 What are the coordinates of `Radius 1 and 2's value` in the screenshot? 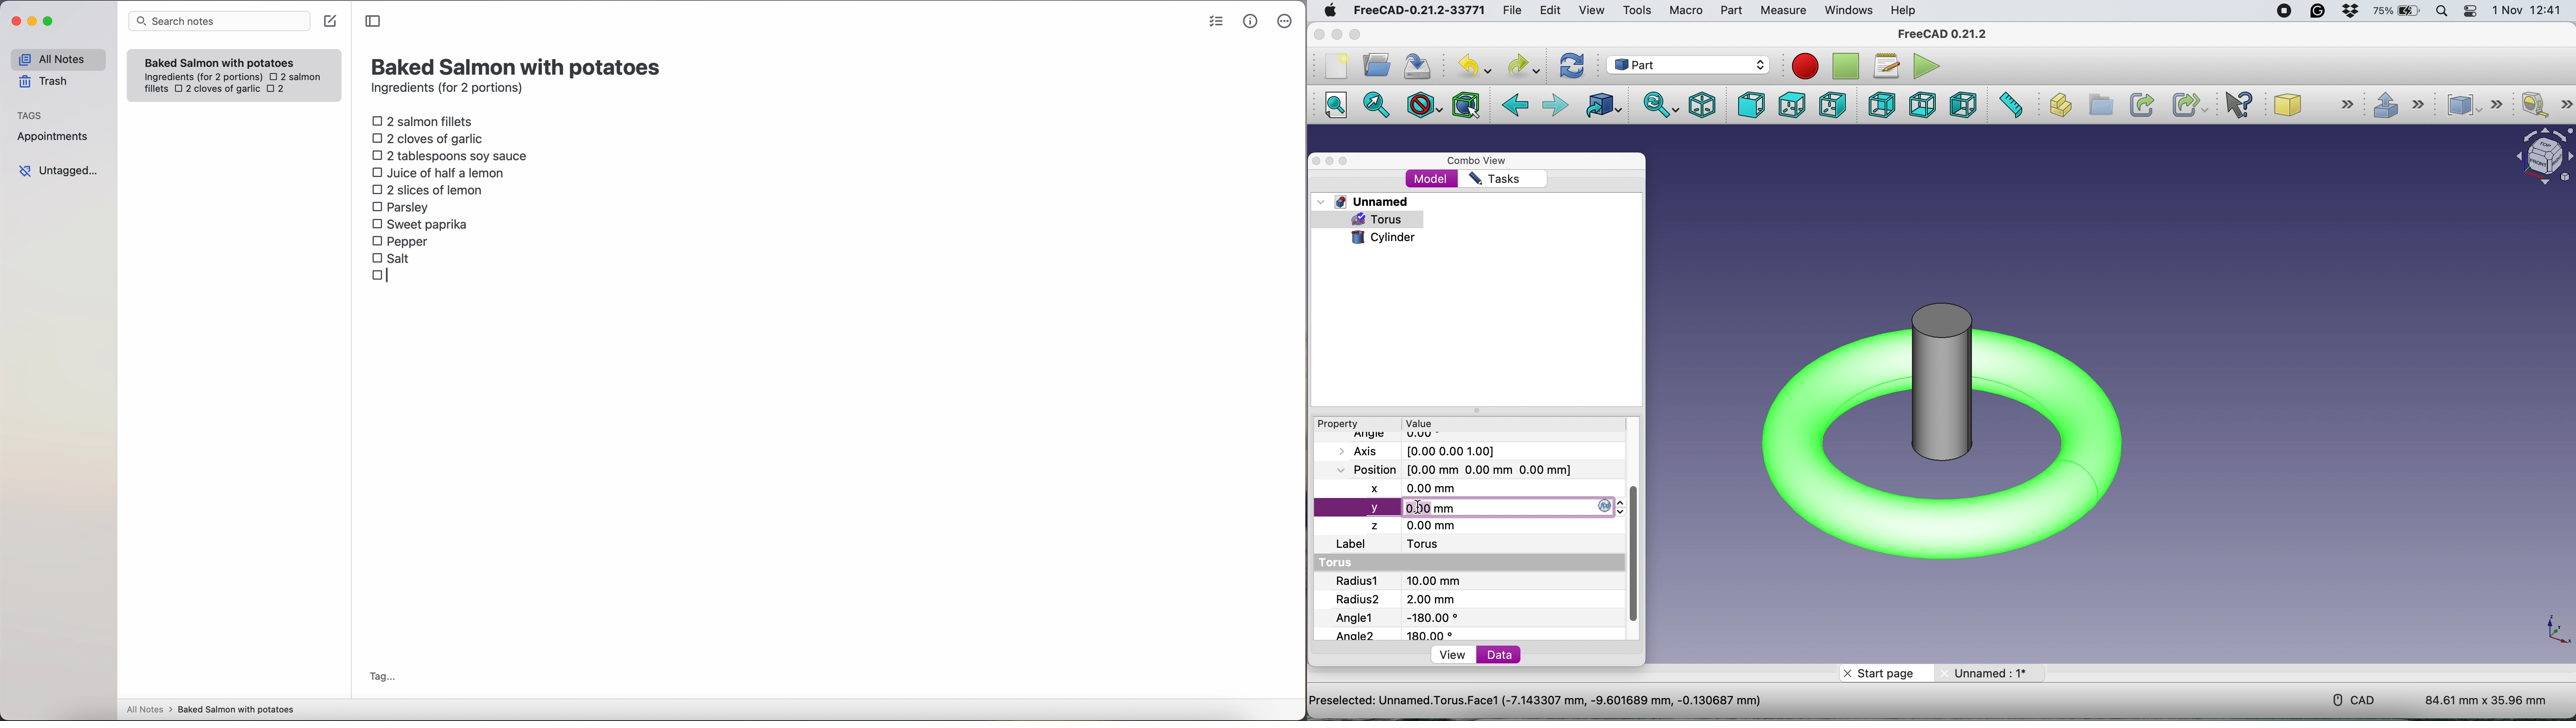 It's located at (1423, 591).